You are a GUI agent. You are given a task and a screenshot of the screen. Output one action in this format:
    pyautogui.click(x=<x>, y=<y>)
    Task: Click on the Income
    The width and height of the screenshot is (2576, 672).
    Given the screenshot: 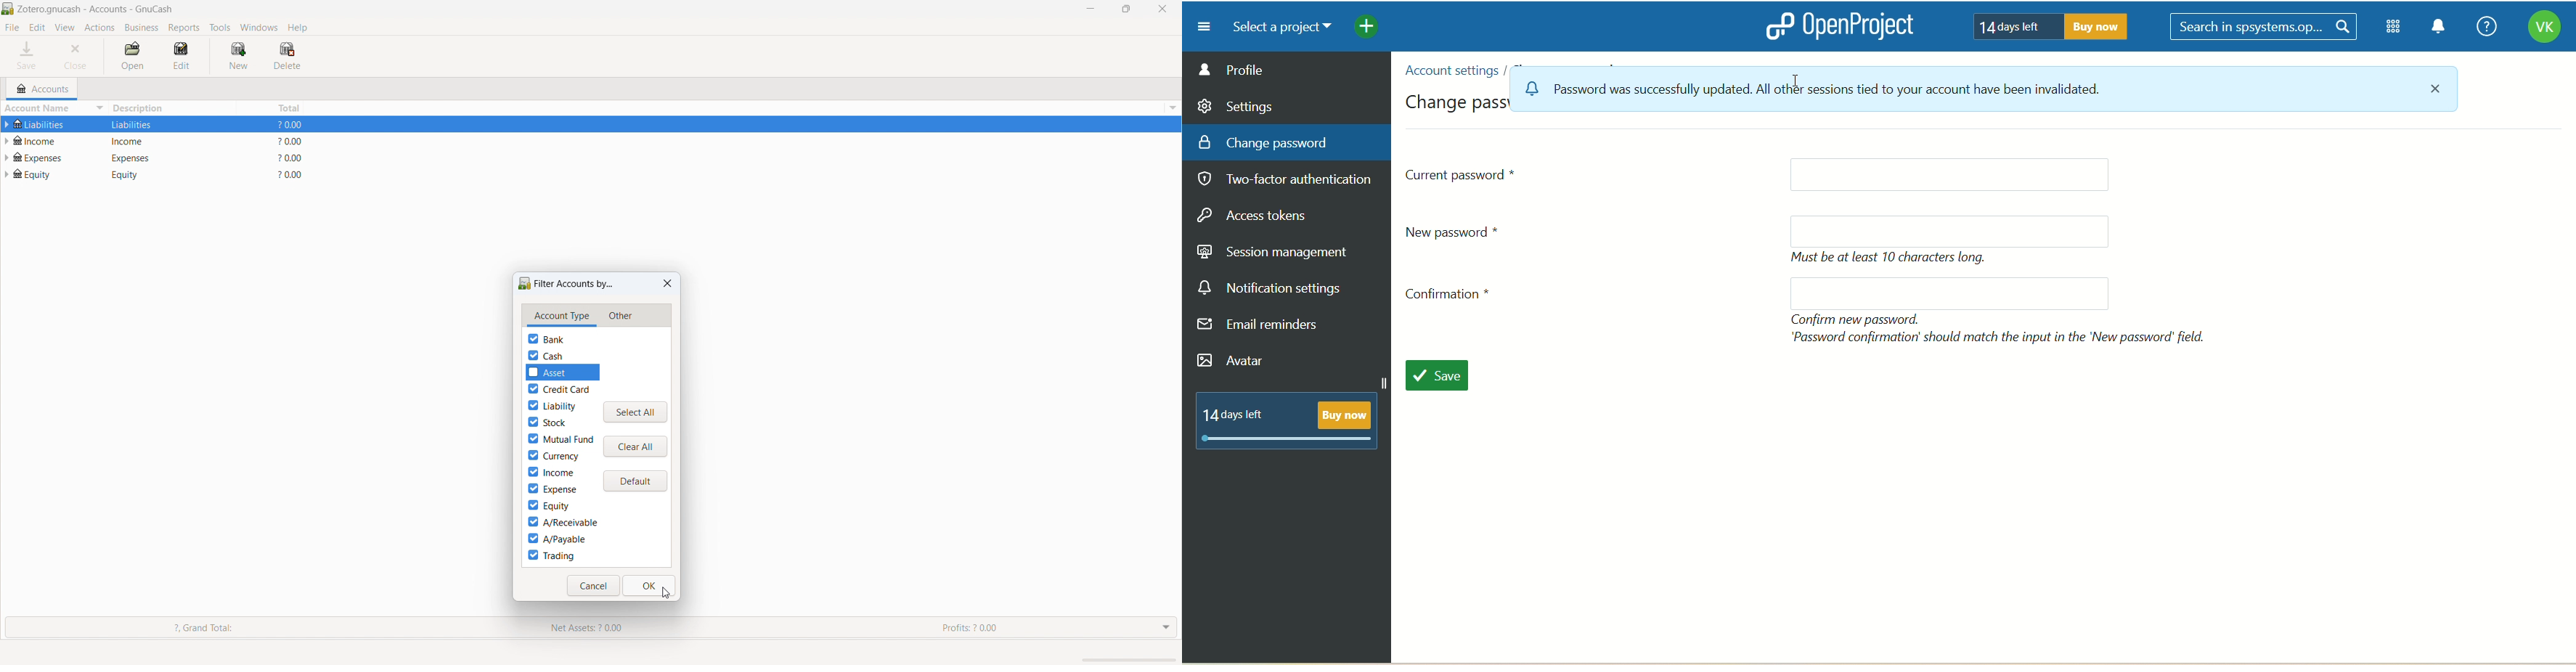 What is the action you would take?
    pyautogui.click(x=141, y=140)
    